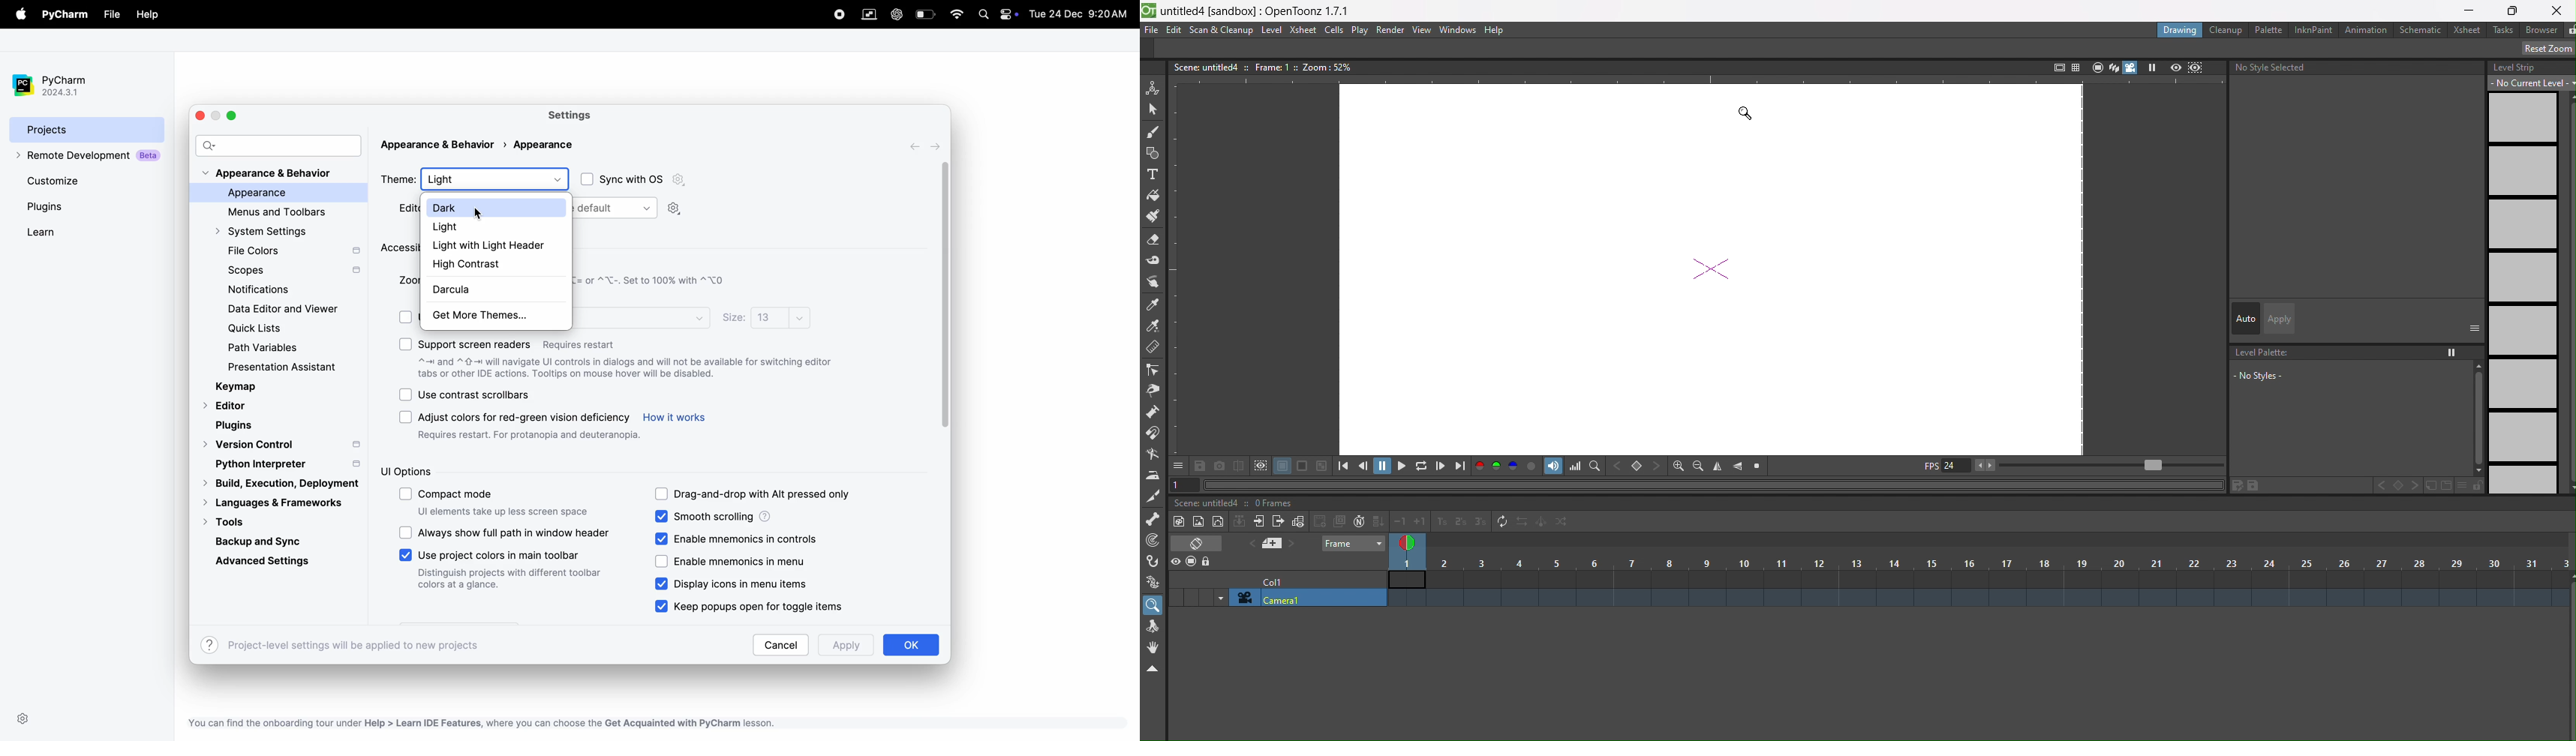 This screenshot has height=756, width=2576. I want to click on apperance behaviour, so click(269, 174).